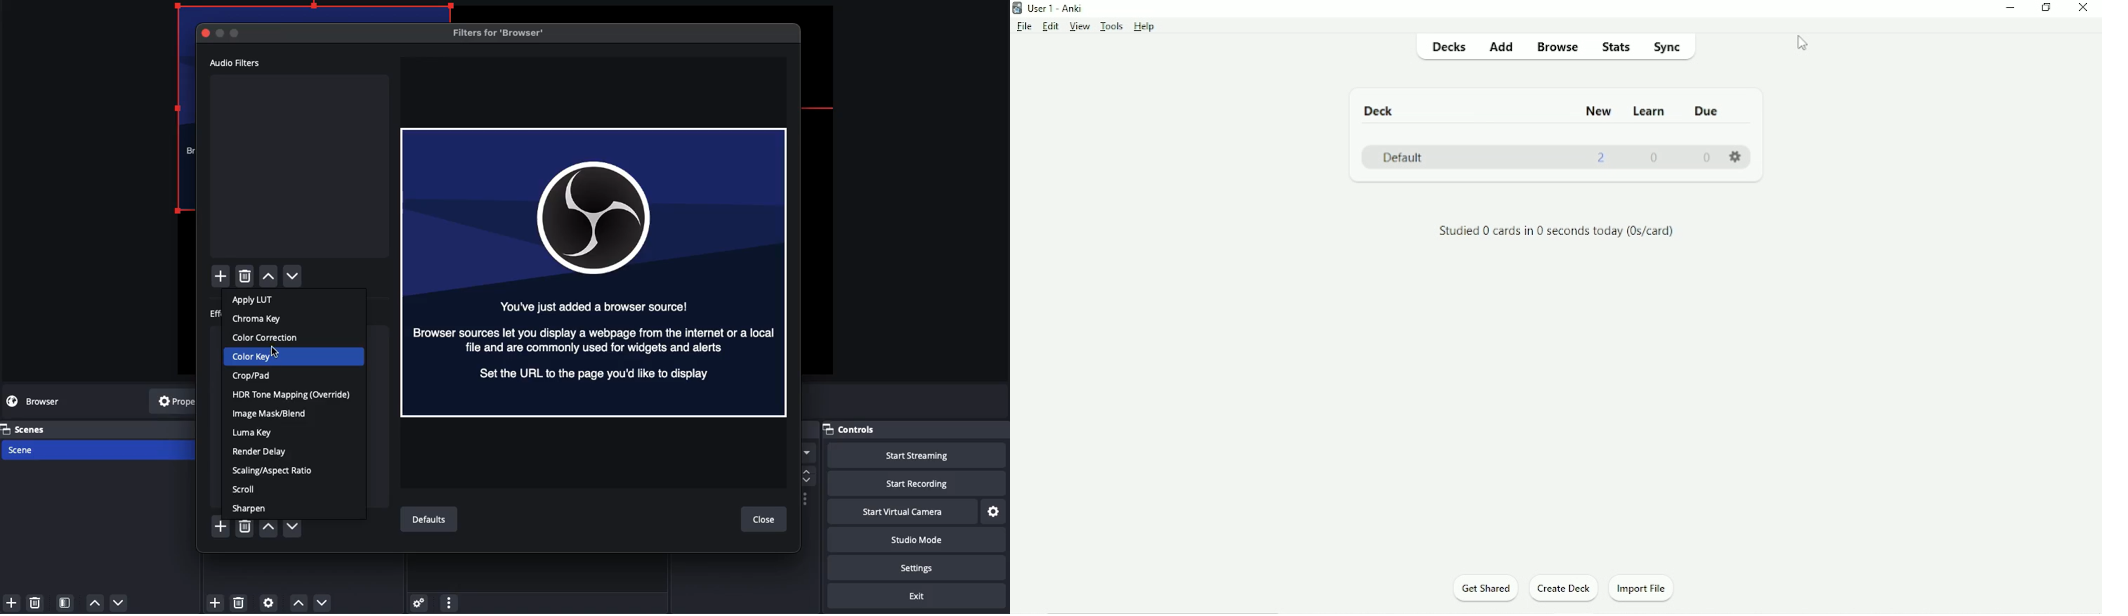  Describe the element at coordinates (765, 521) in the screenshot. I see `Close` at that location.